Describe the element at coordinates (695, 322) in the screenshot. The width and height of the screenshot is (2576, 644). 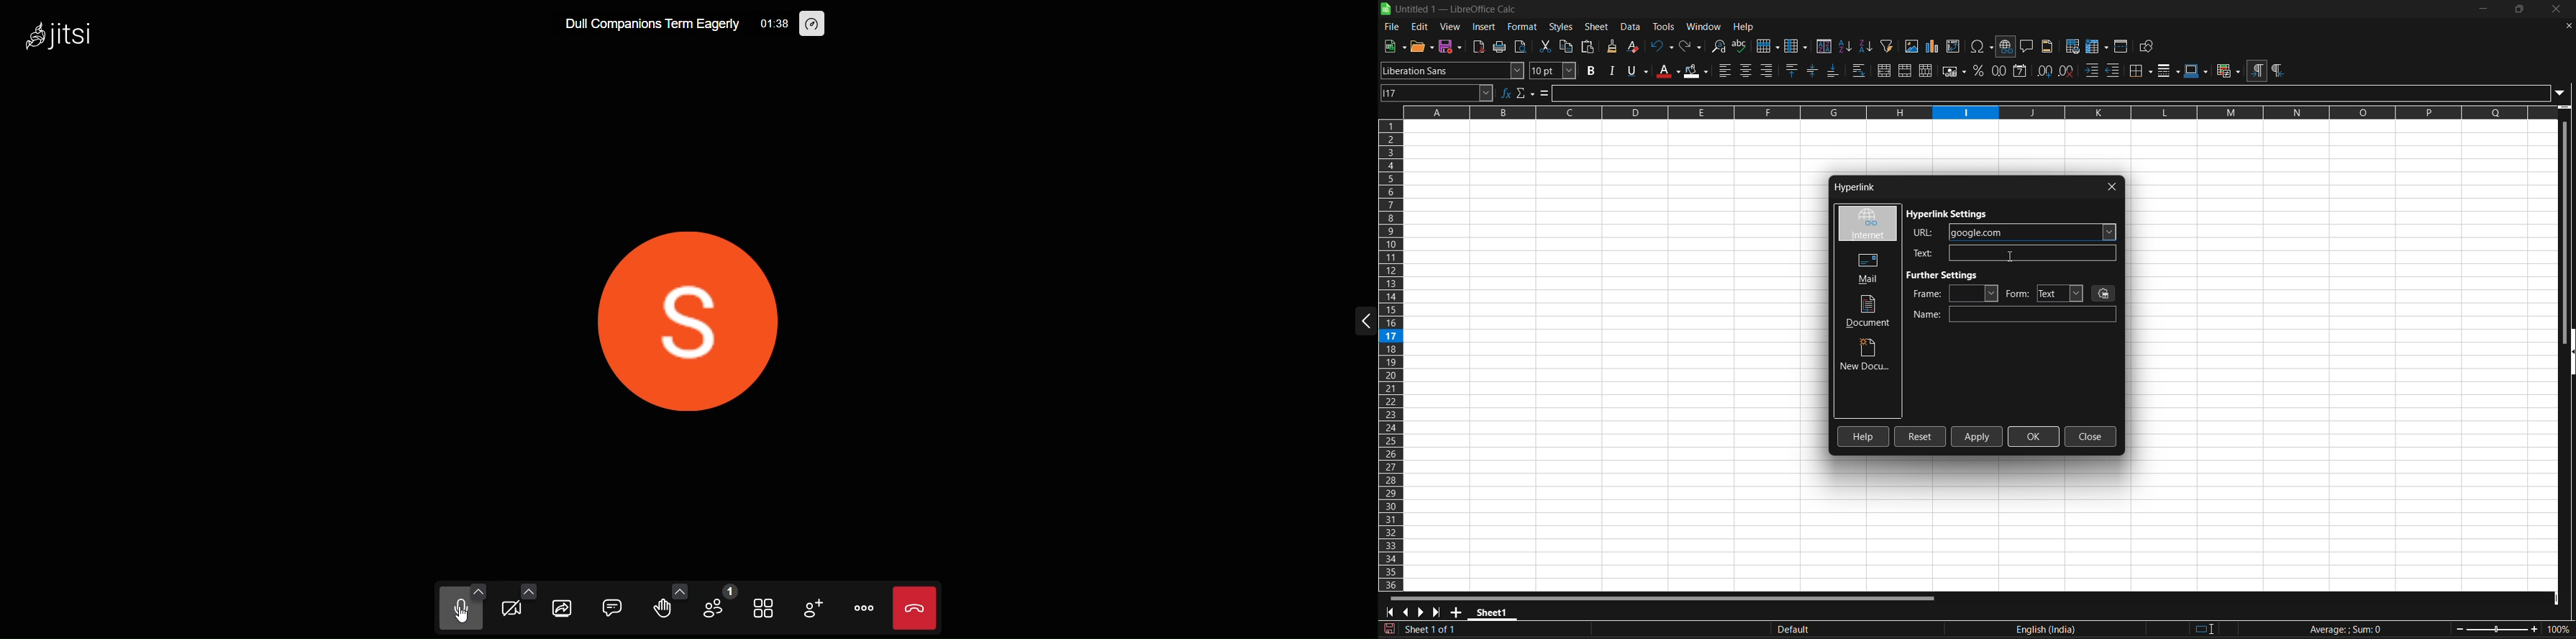
I see `display picture` at that location.